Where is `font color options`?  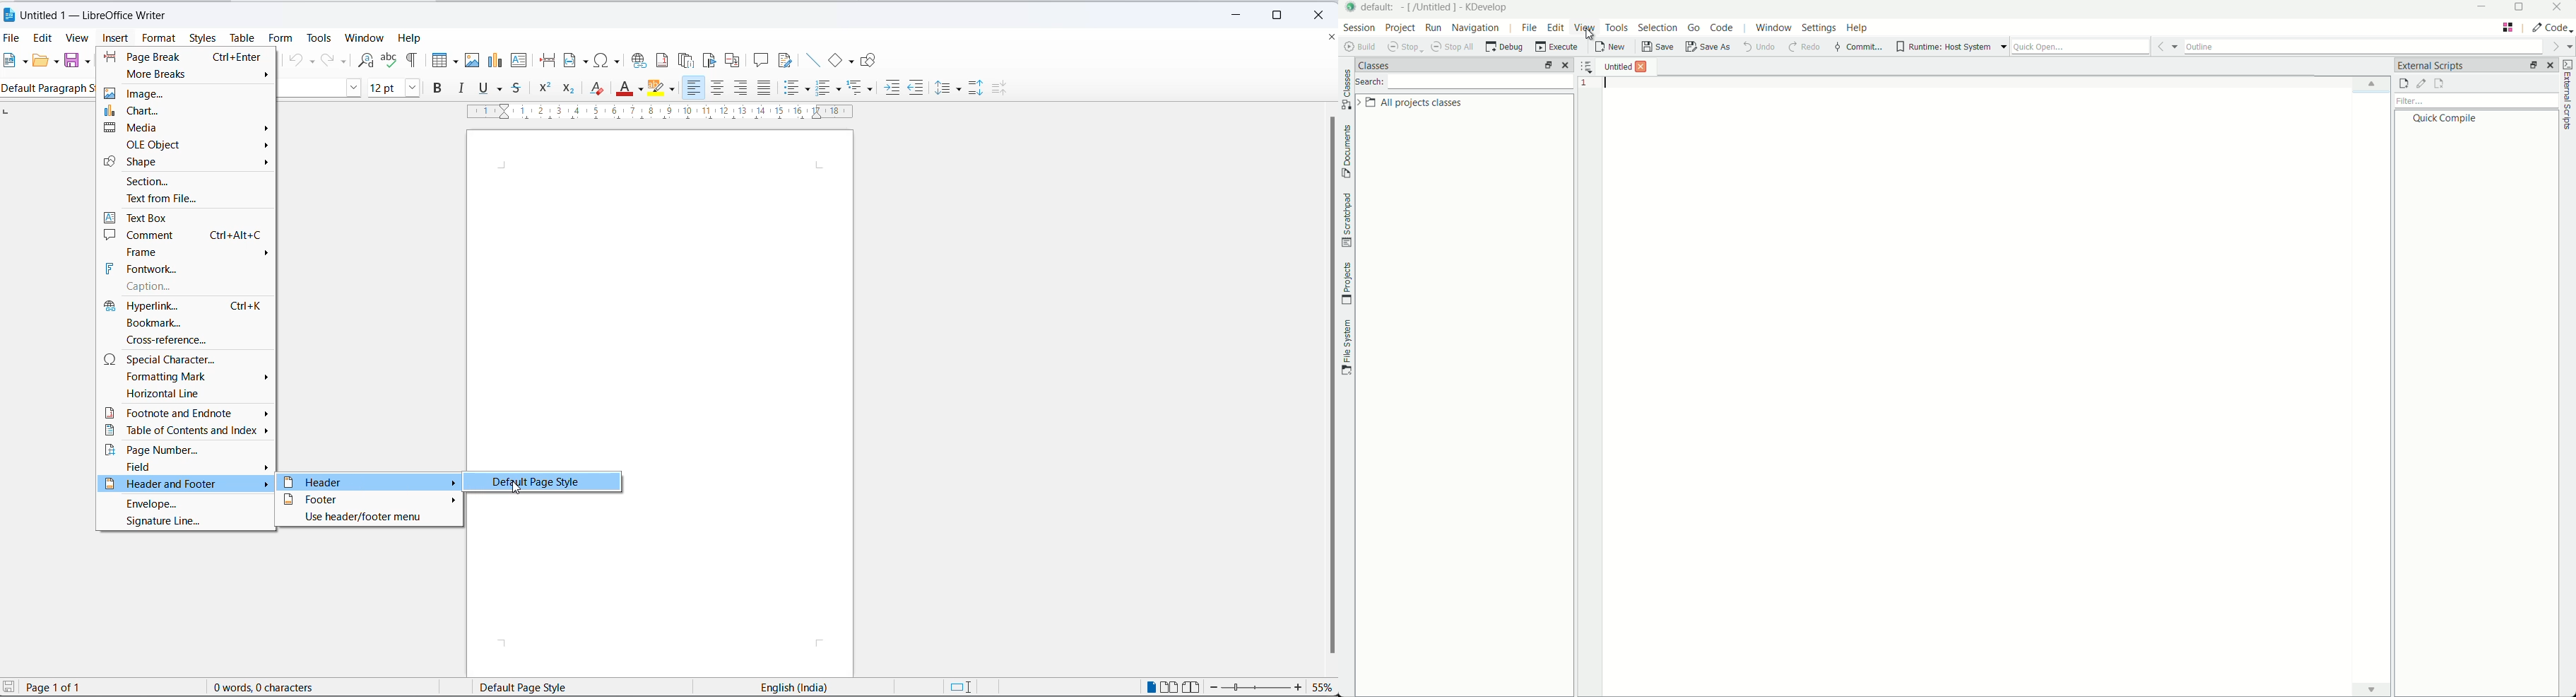
font color options is located at coordinates (643, 91).